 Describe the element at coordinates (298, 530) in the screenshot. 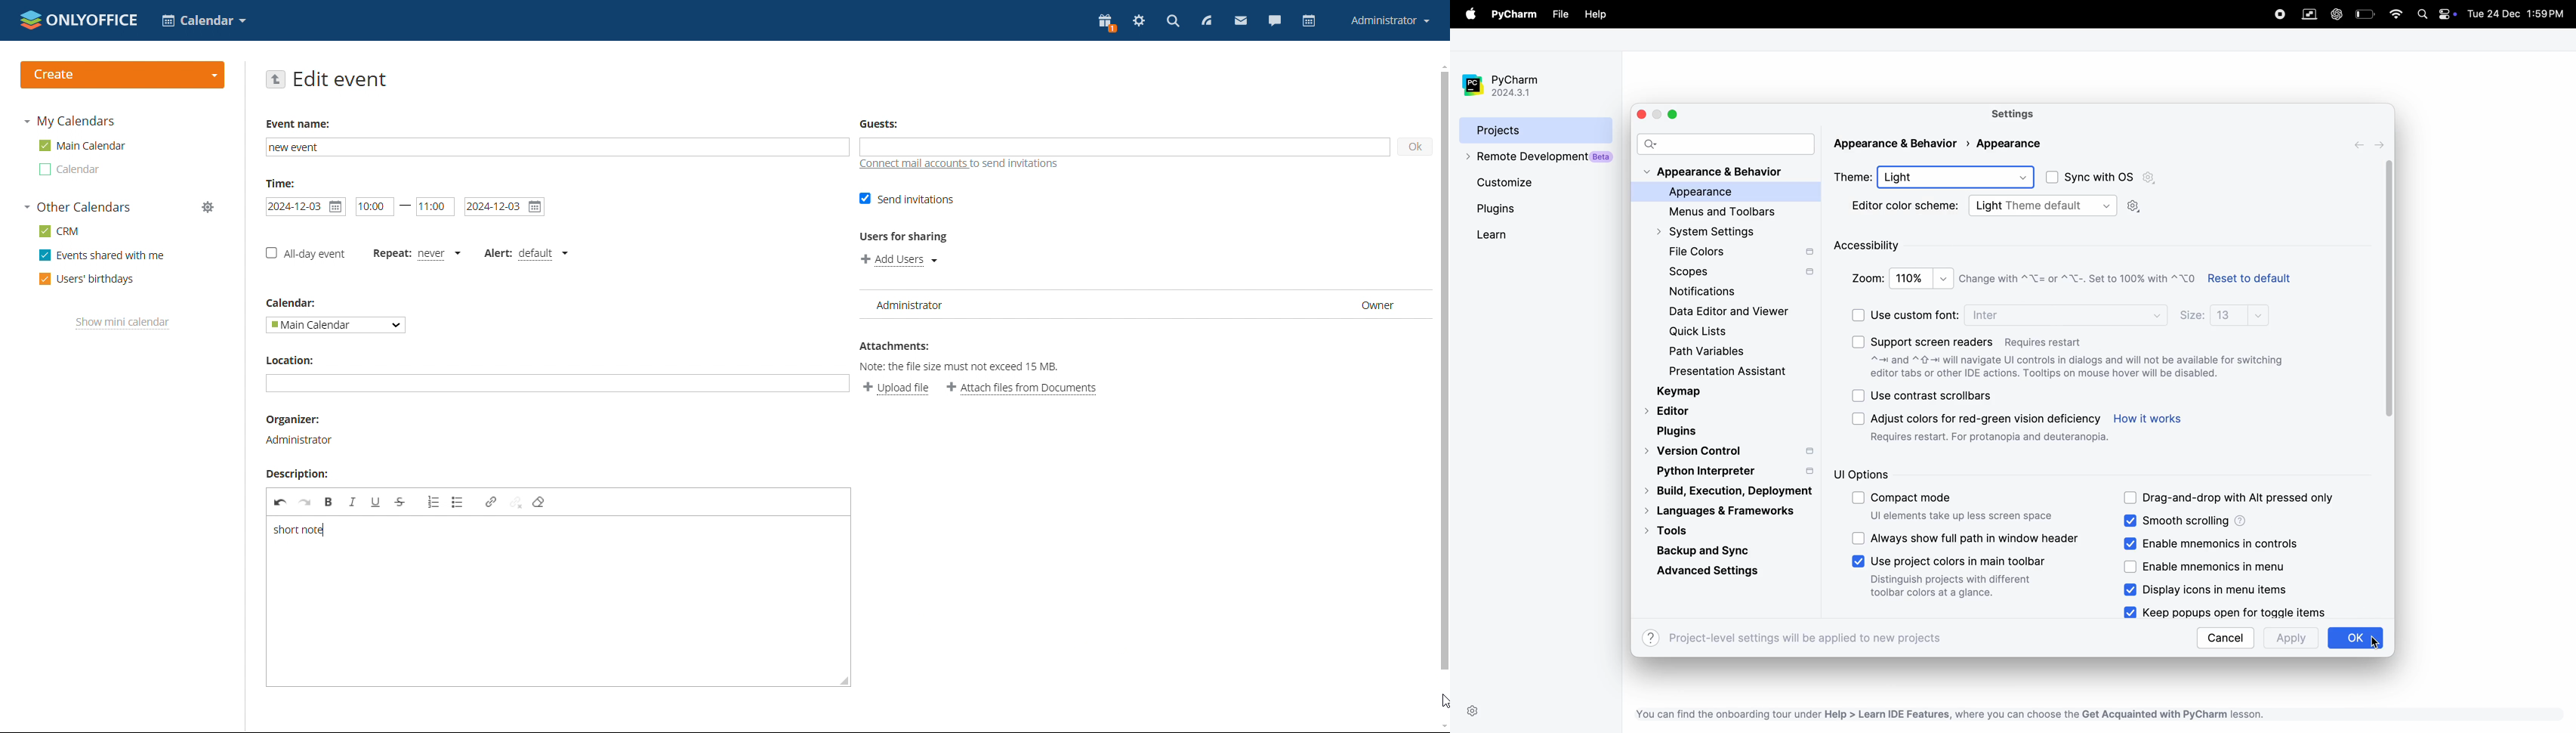

I see `note typed in` at that location.